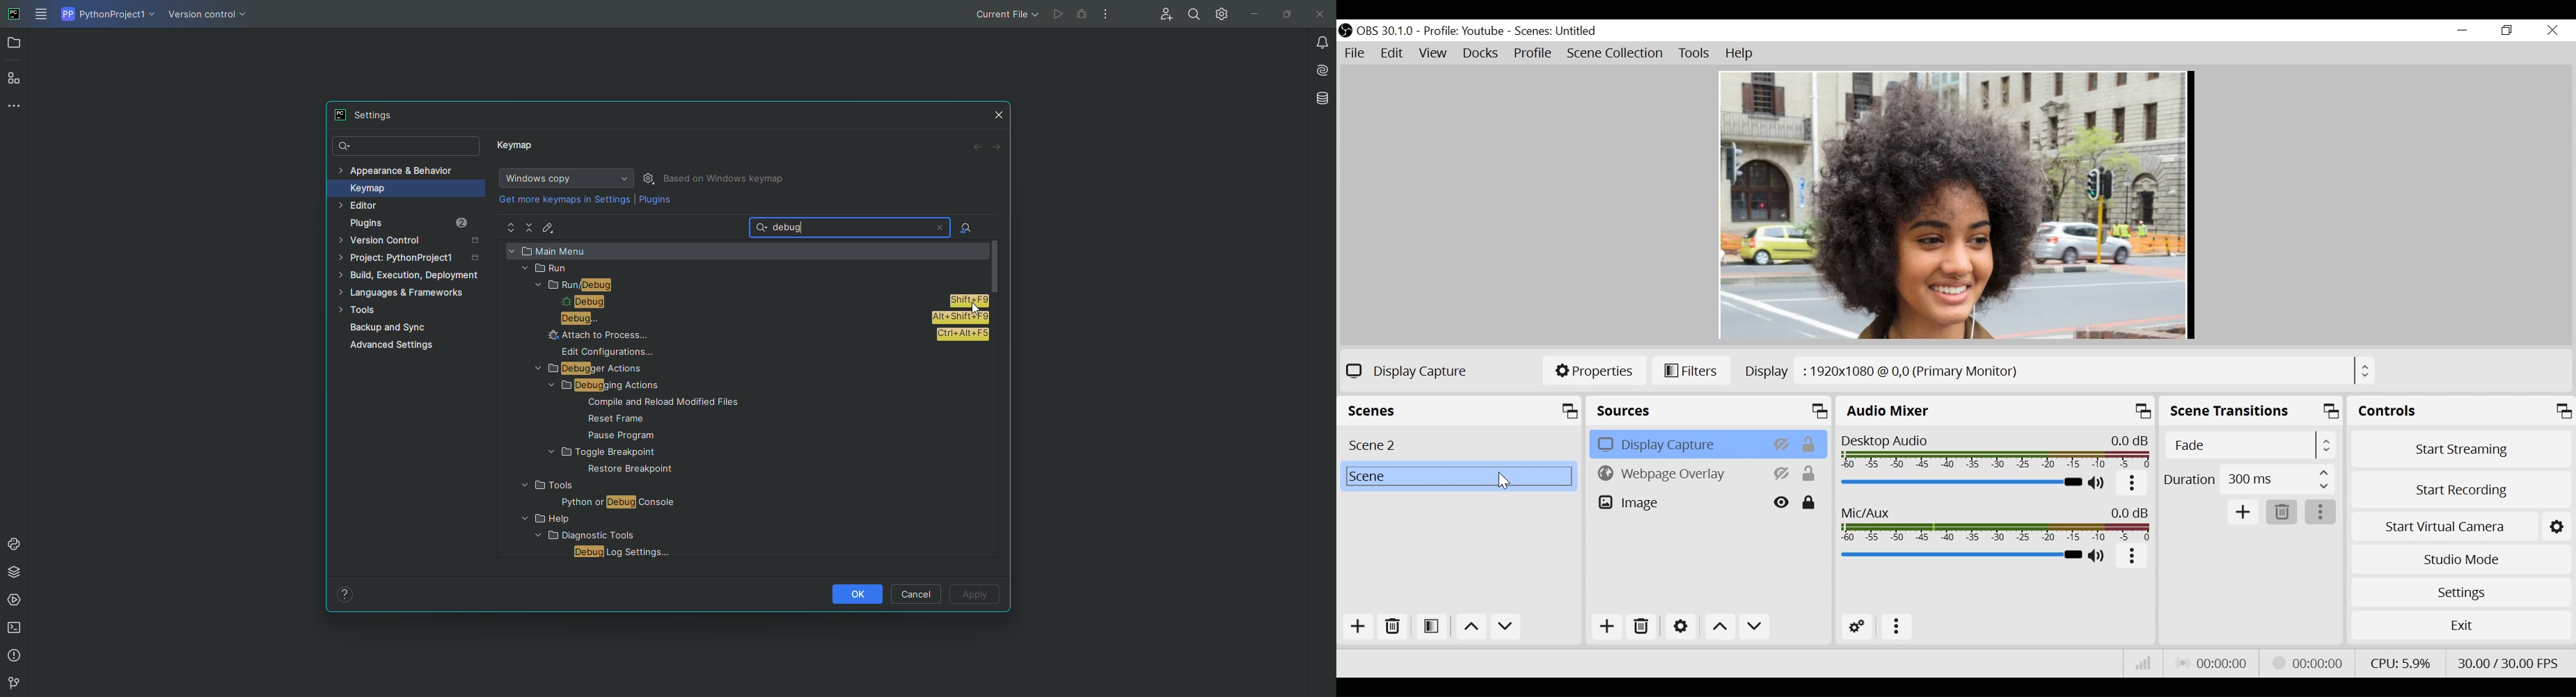 This screenshot has width=2576, height=700. I want to click on Scene, so click(1459, 443).